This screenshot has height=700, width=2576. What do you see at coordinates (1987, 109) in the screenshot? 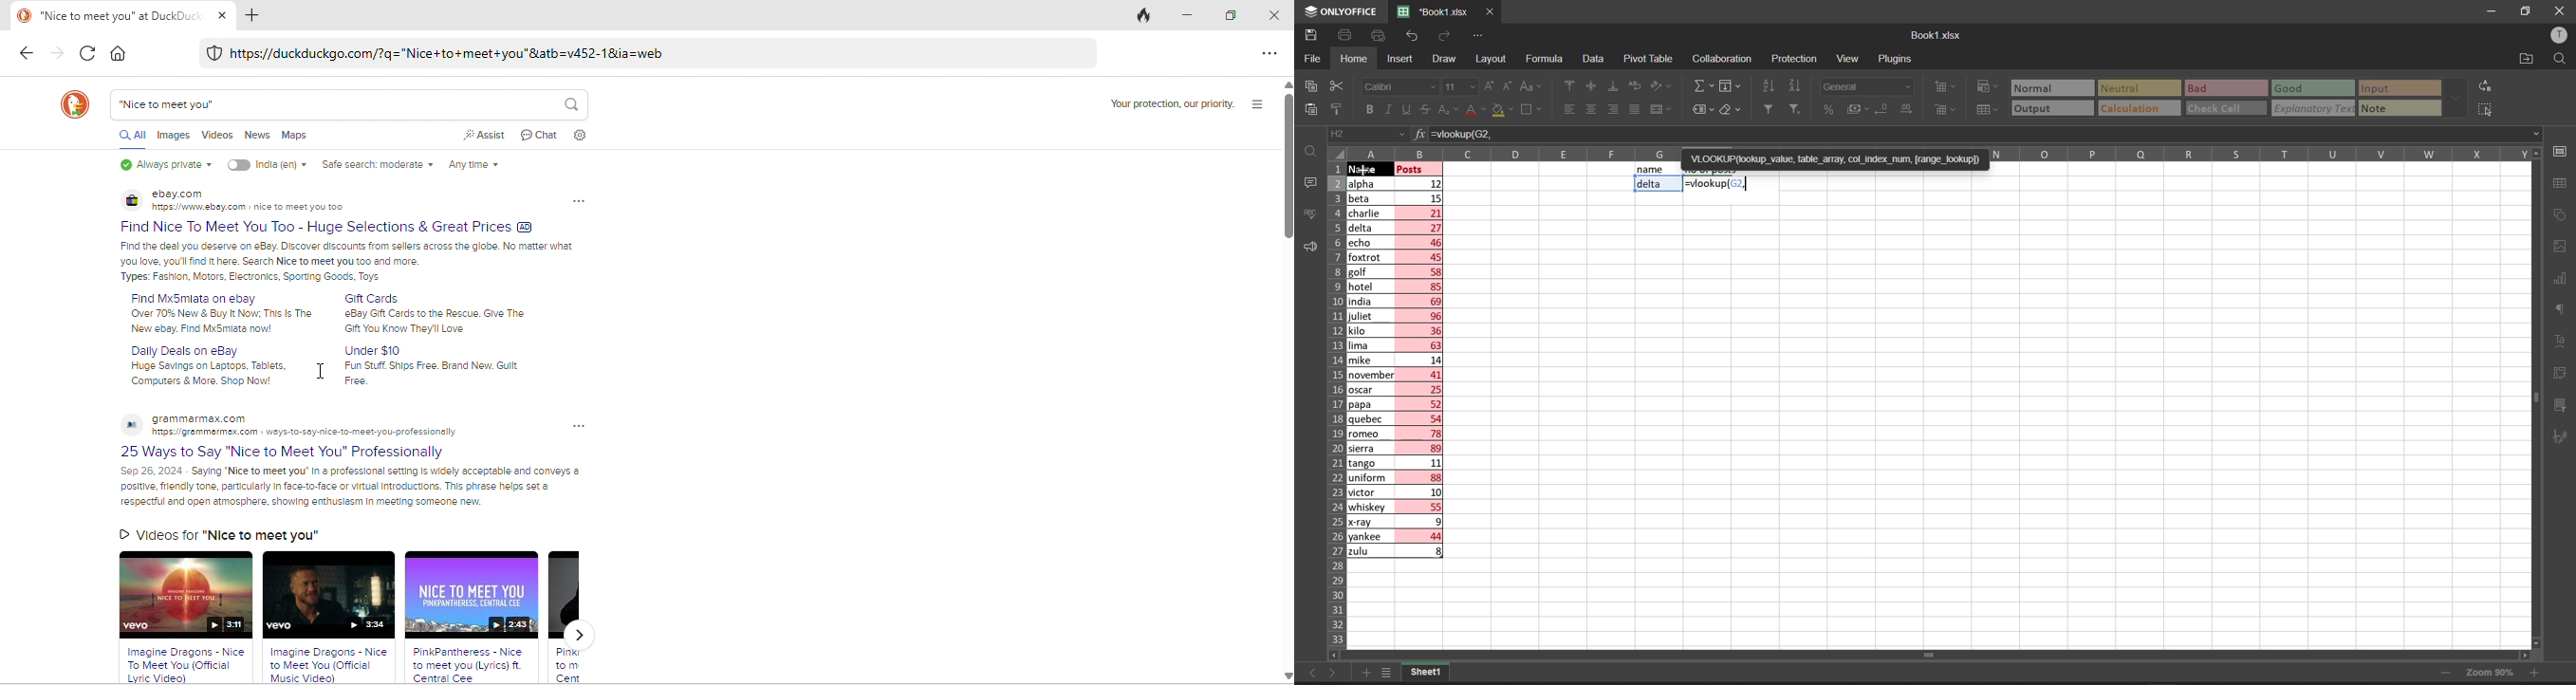
I see `format as table` at bounding box center [1987, 109].